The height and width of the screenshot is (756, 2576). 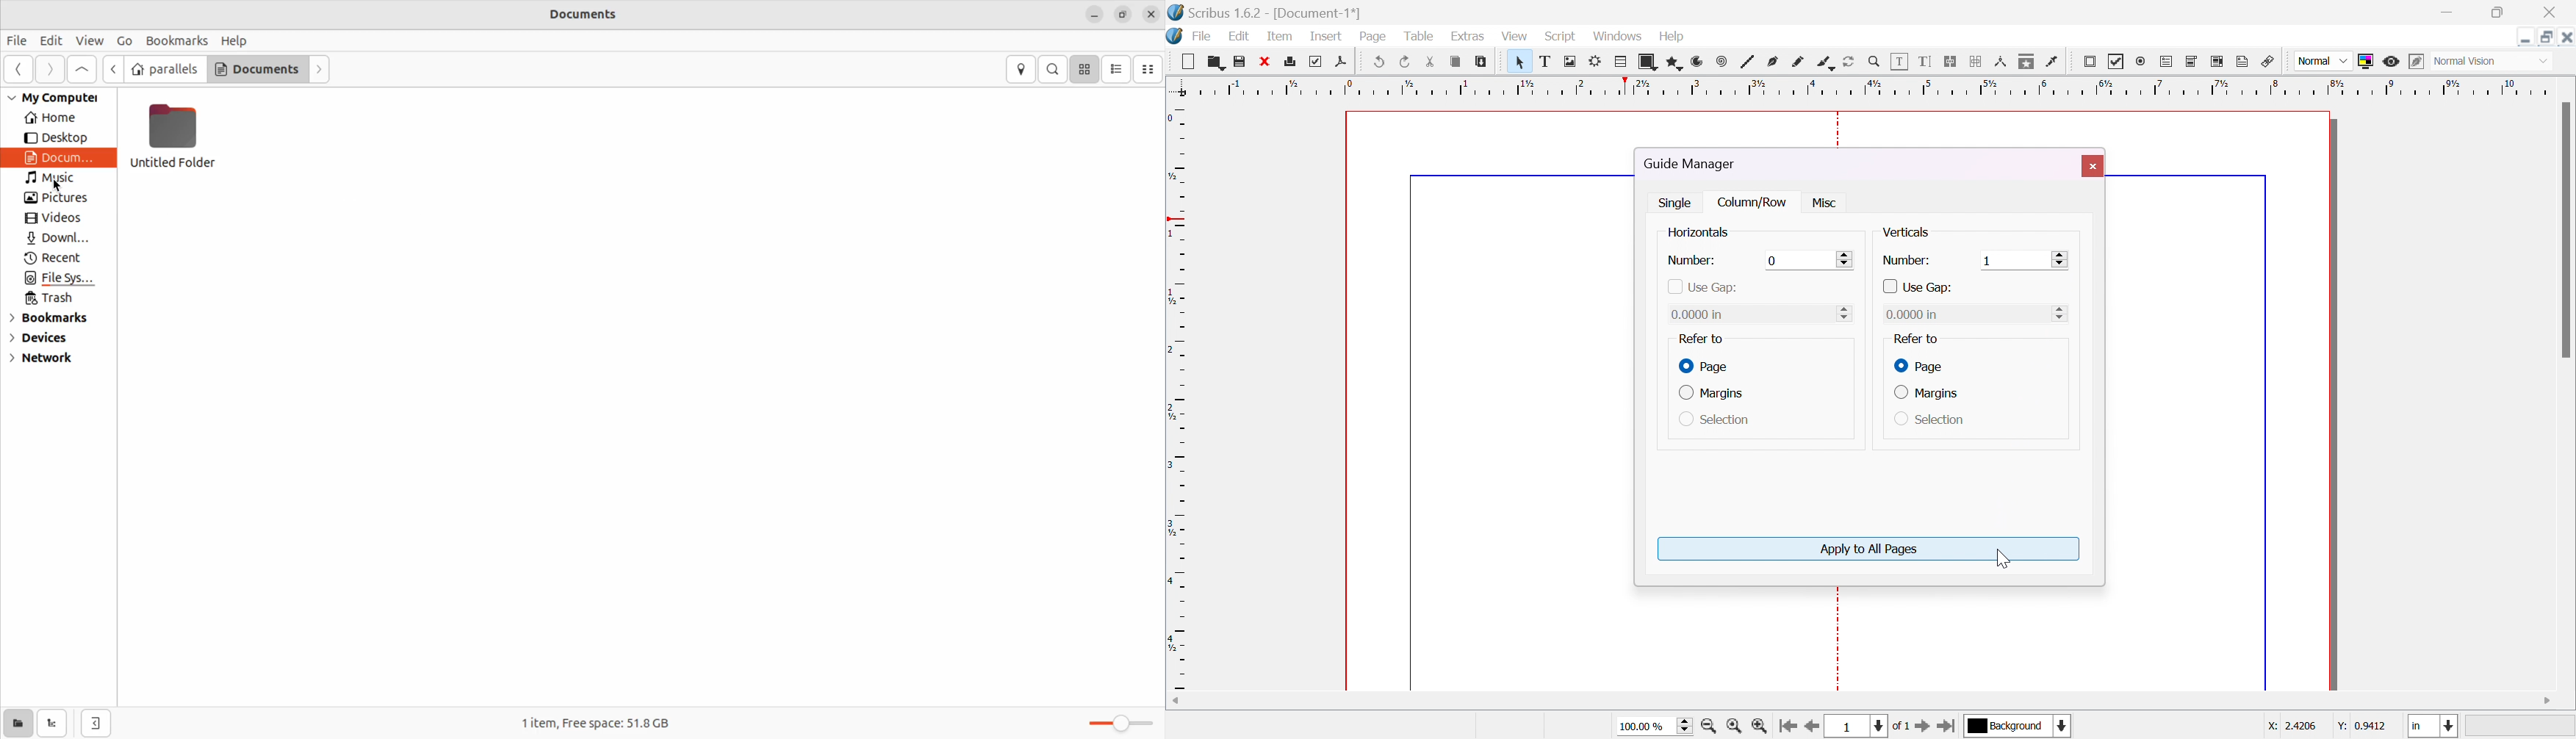 What do you see at coordinates (16, 724) in the screenshot?
I see `Show places` at bounding box center [16, 724].